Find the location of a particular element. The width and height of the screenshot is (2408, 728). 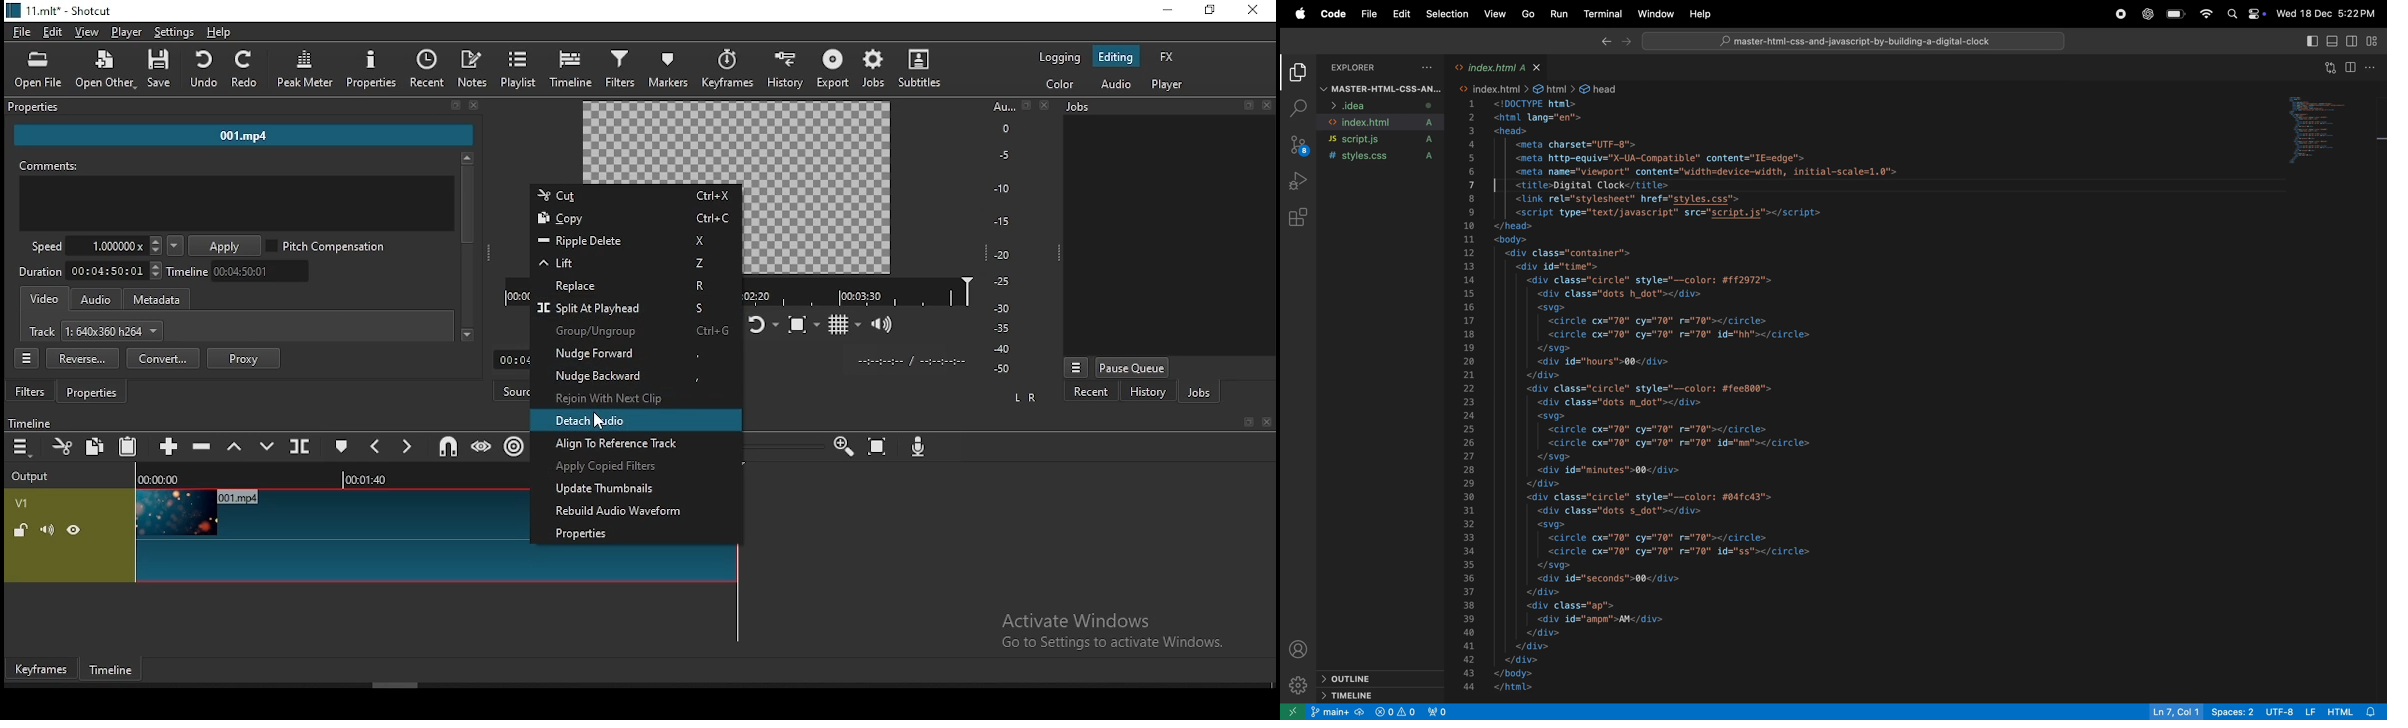

video track V1 is located at coordinates (330, 535).